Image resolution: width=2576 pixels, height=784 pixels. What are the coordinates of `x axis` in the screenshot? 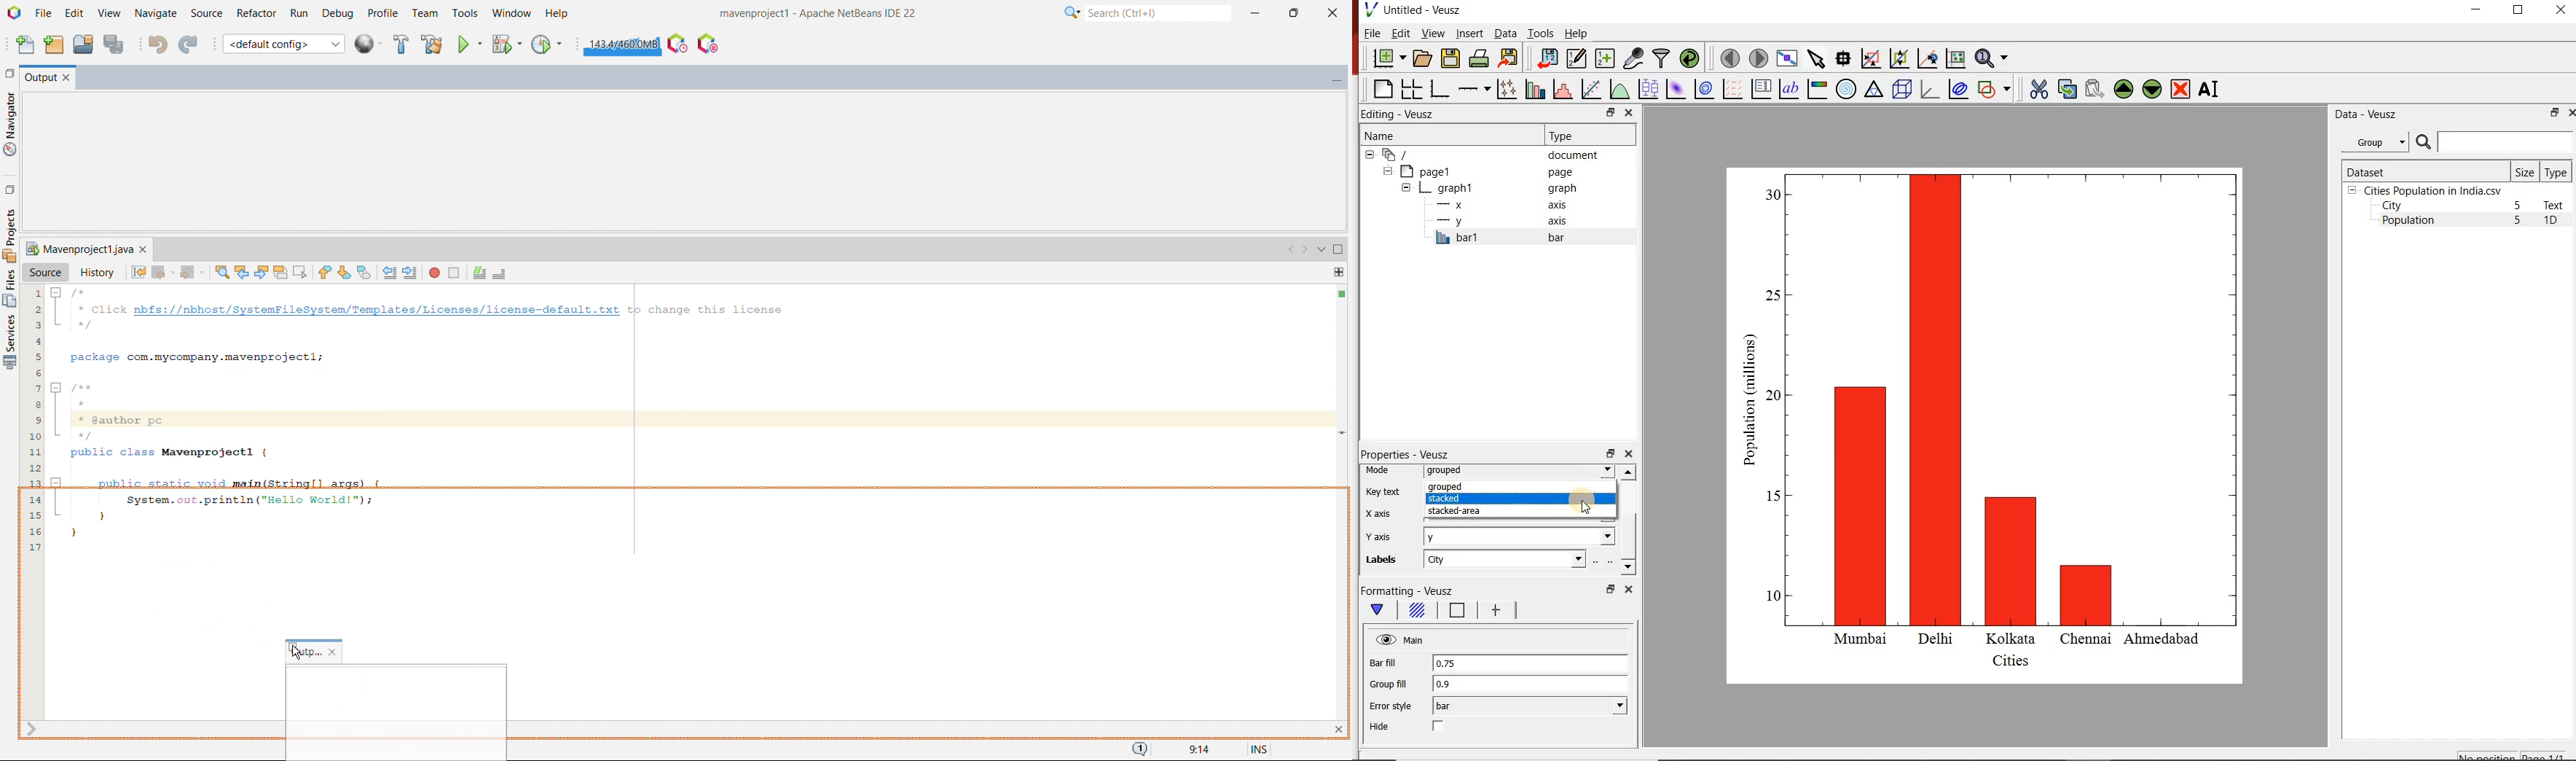 It's located at (1504, 205).